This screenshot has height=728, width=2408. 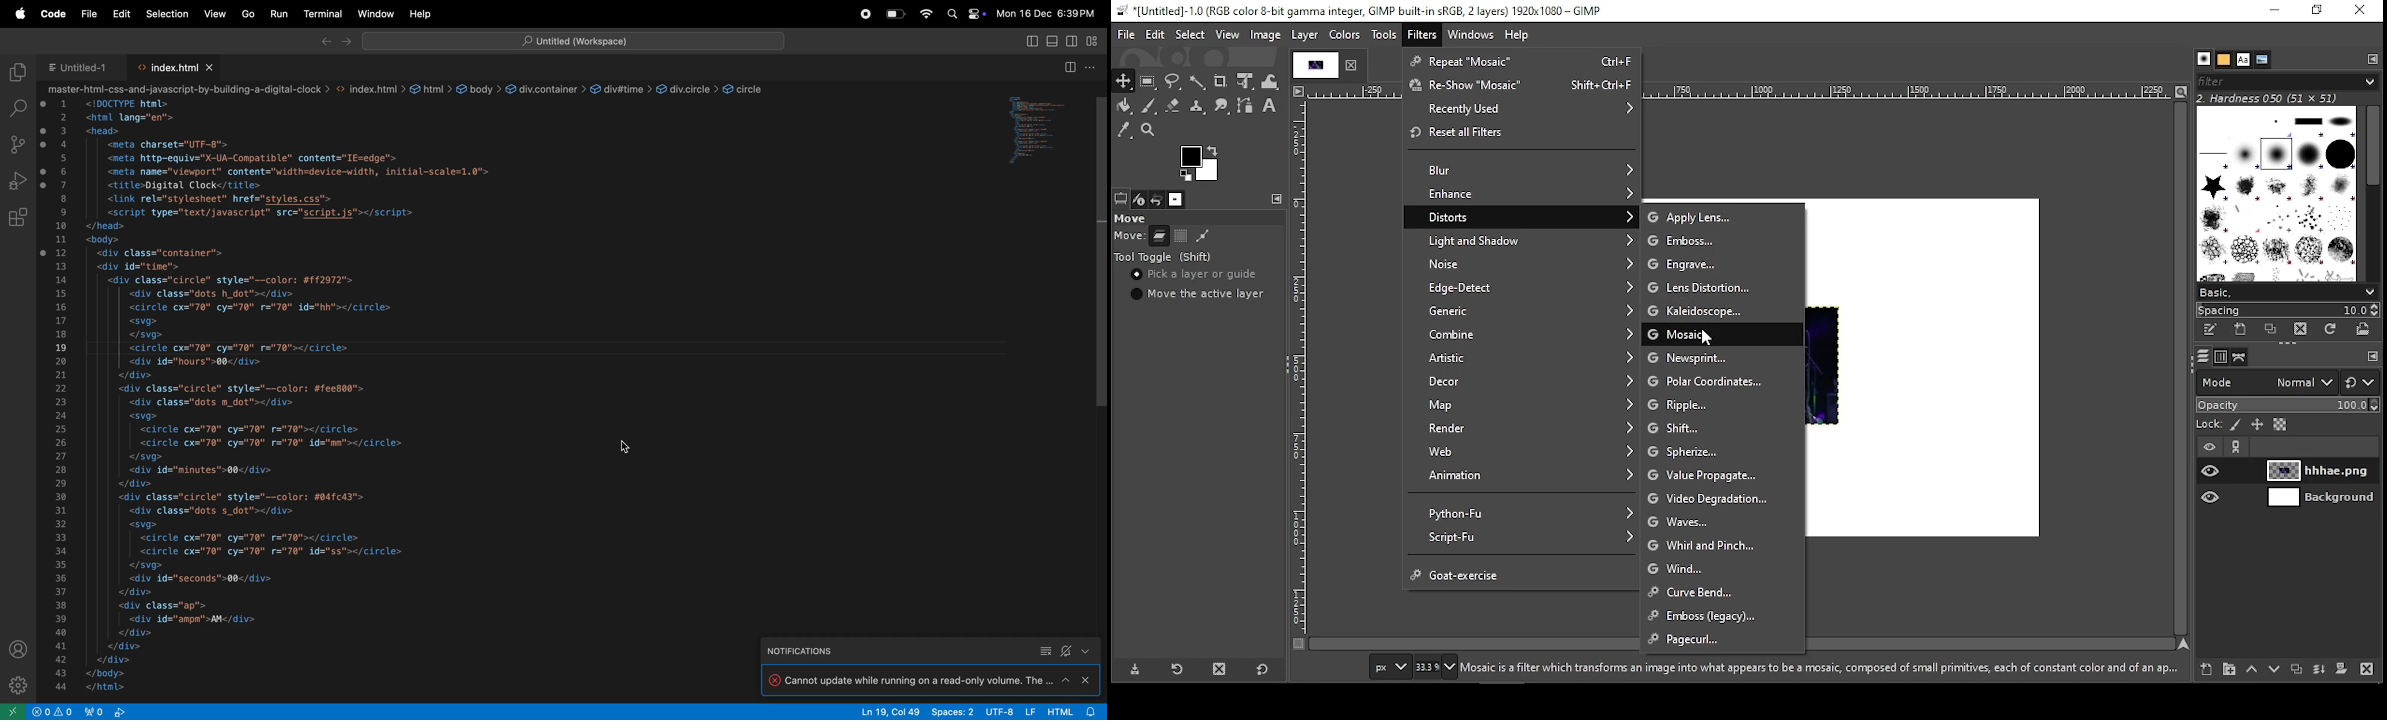 What do you see at coordinates (1148, 130) in the screenshot?
I see `zoom tool` at bounding box center [1148, 130].